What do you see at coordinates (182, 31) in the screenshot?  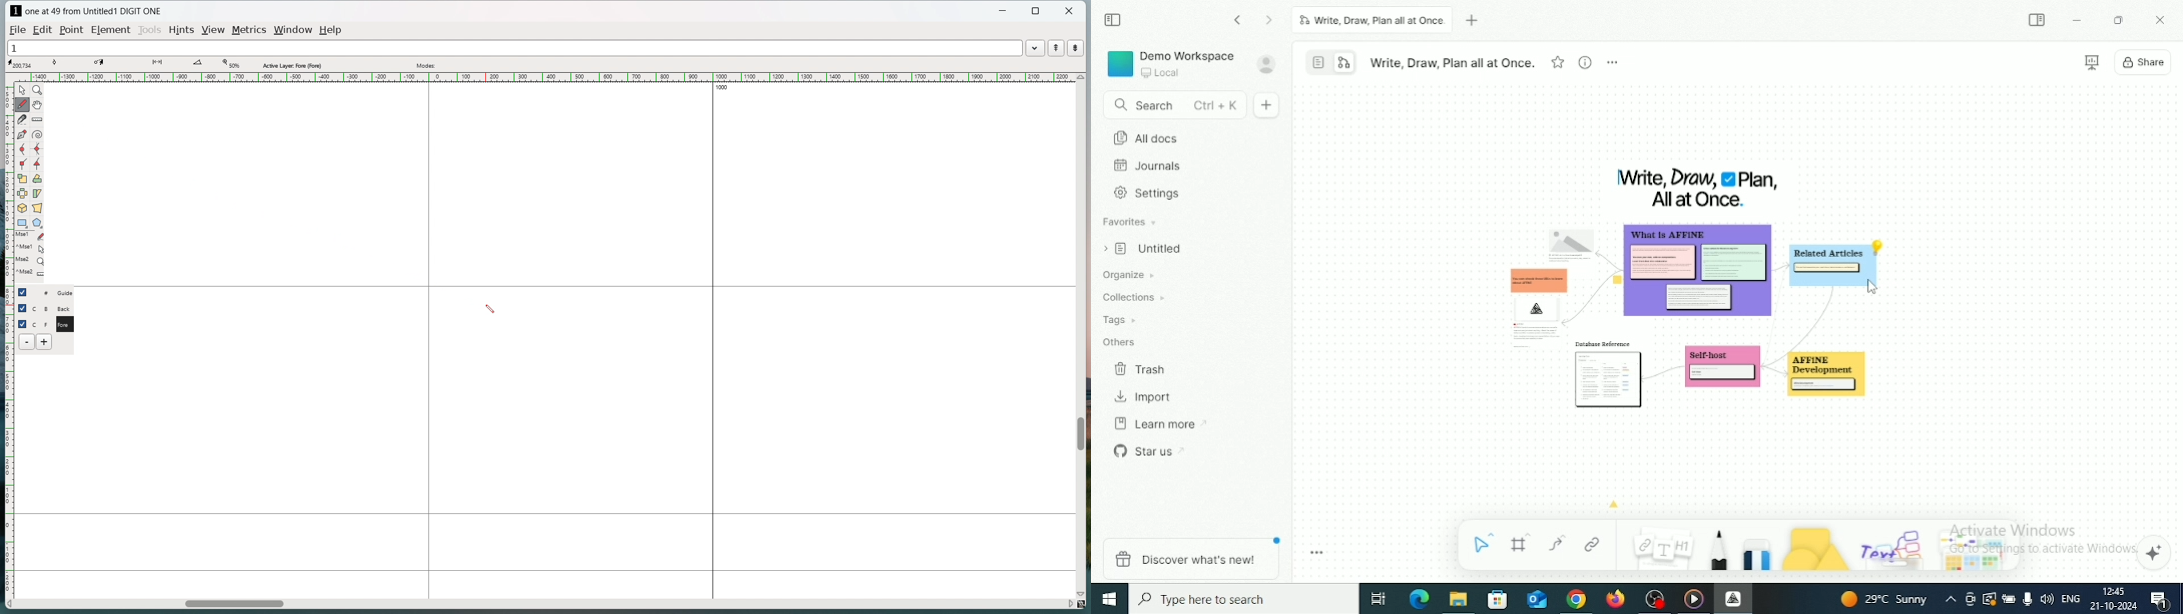 I see `hints` at bounding box center [182, 31].